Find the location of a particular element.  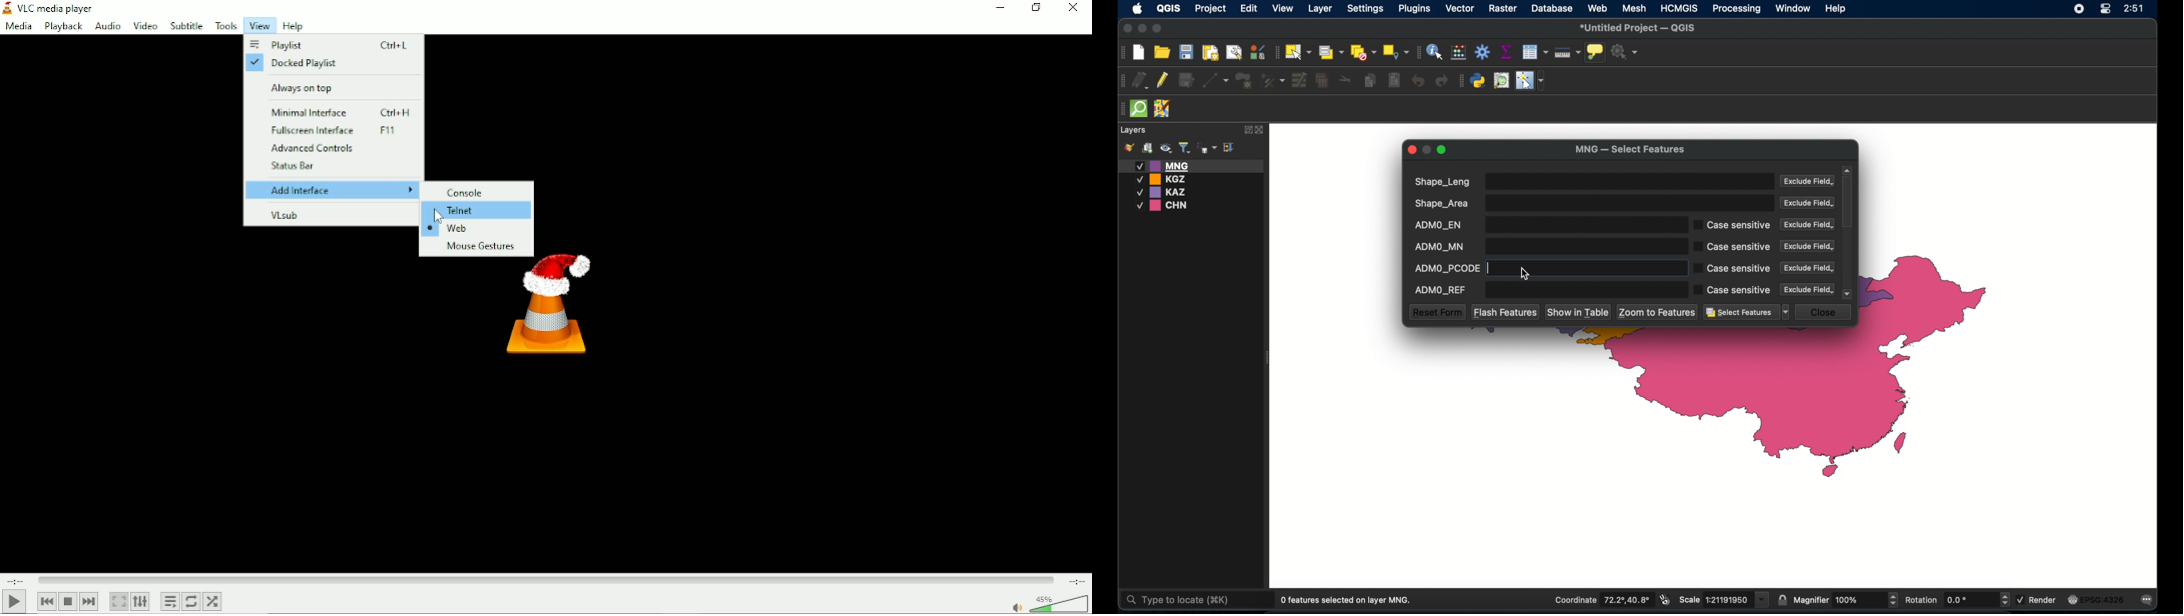

show in table is located at coordinates (1579, 313).